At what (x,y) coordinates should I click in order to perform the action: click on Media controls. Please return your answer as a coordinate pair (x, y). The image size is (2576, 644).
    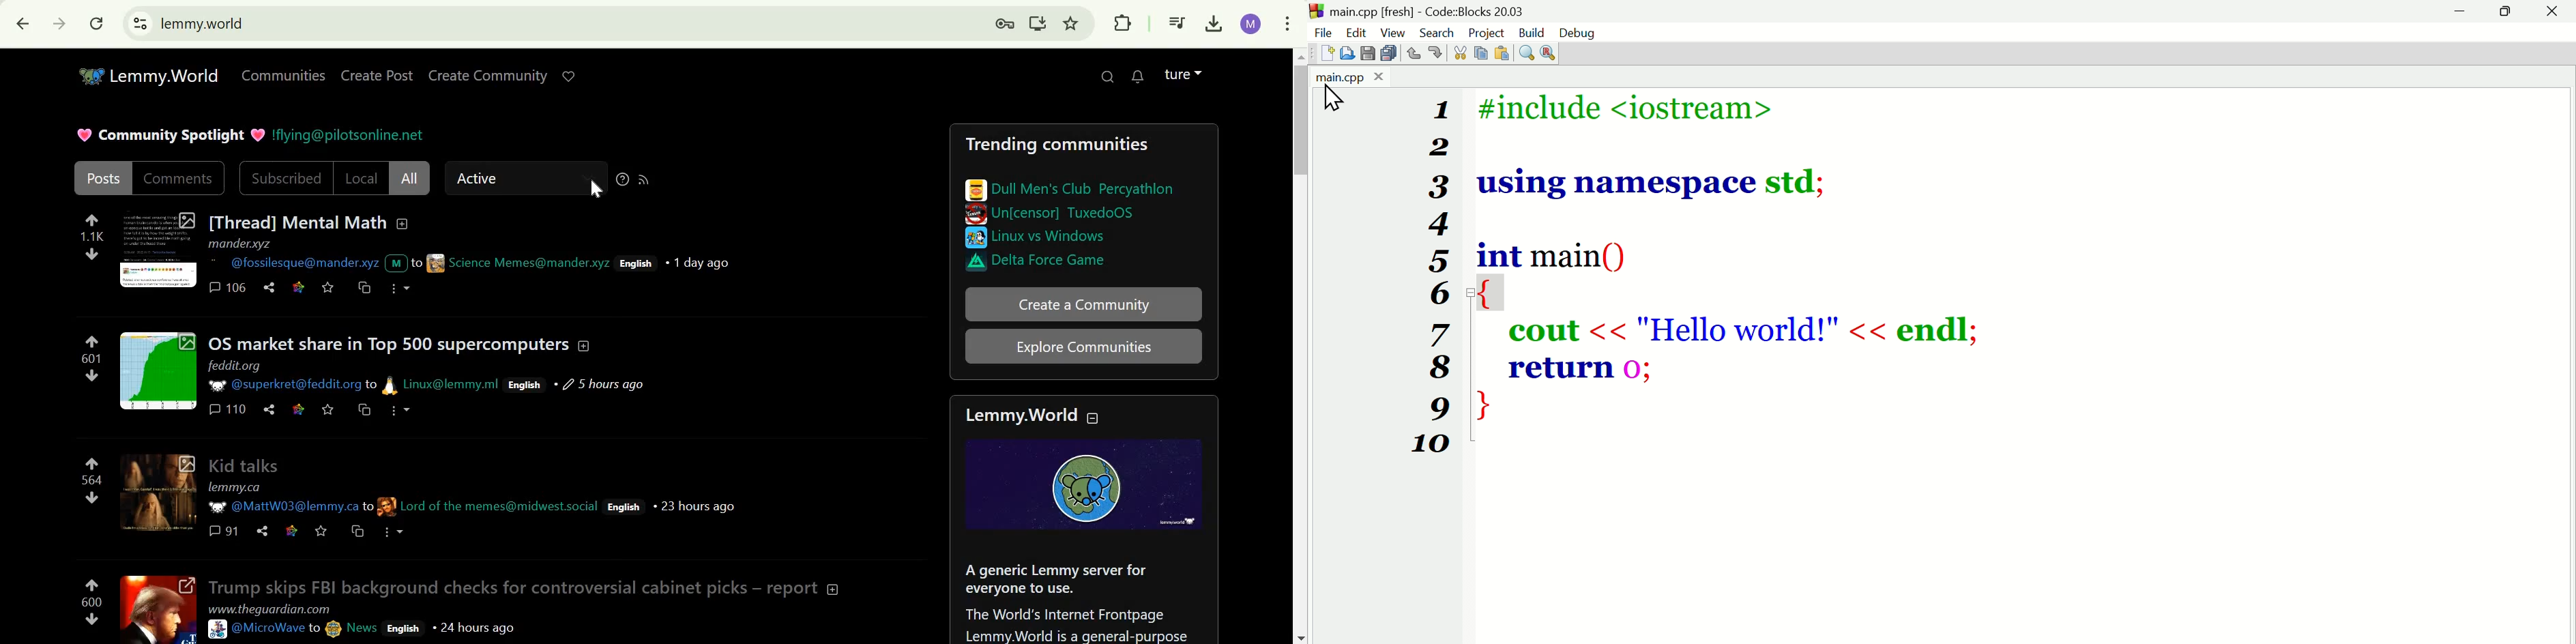
    Looking at the image, I should click on (1175, 23).